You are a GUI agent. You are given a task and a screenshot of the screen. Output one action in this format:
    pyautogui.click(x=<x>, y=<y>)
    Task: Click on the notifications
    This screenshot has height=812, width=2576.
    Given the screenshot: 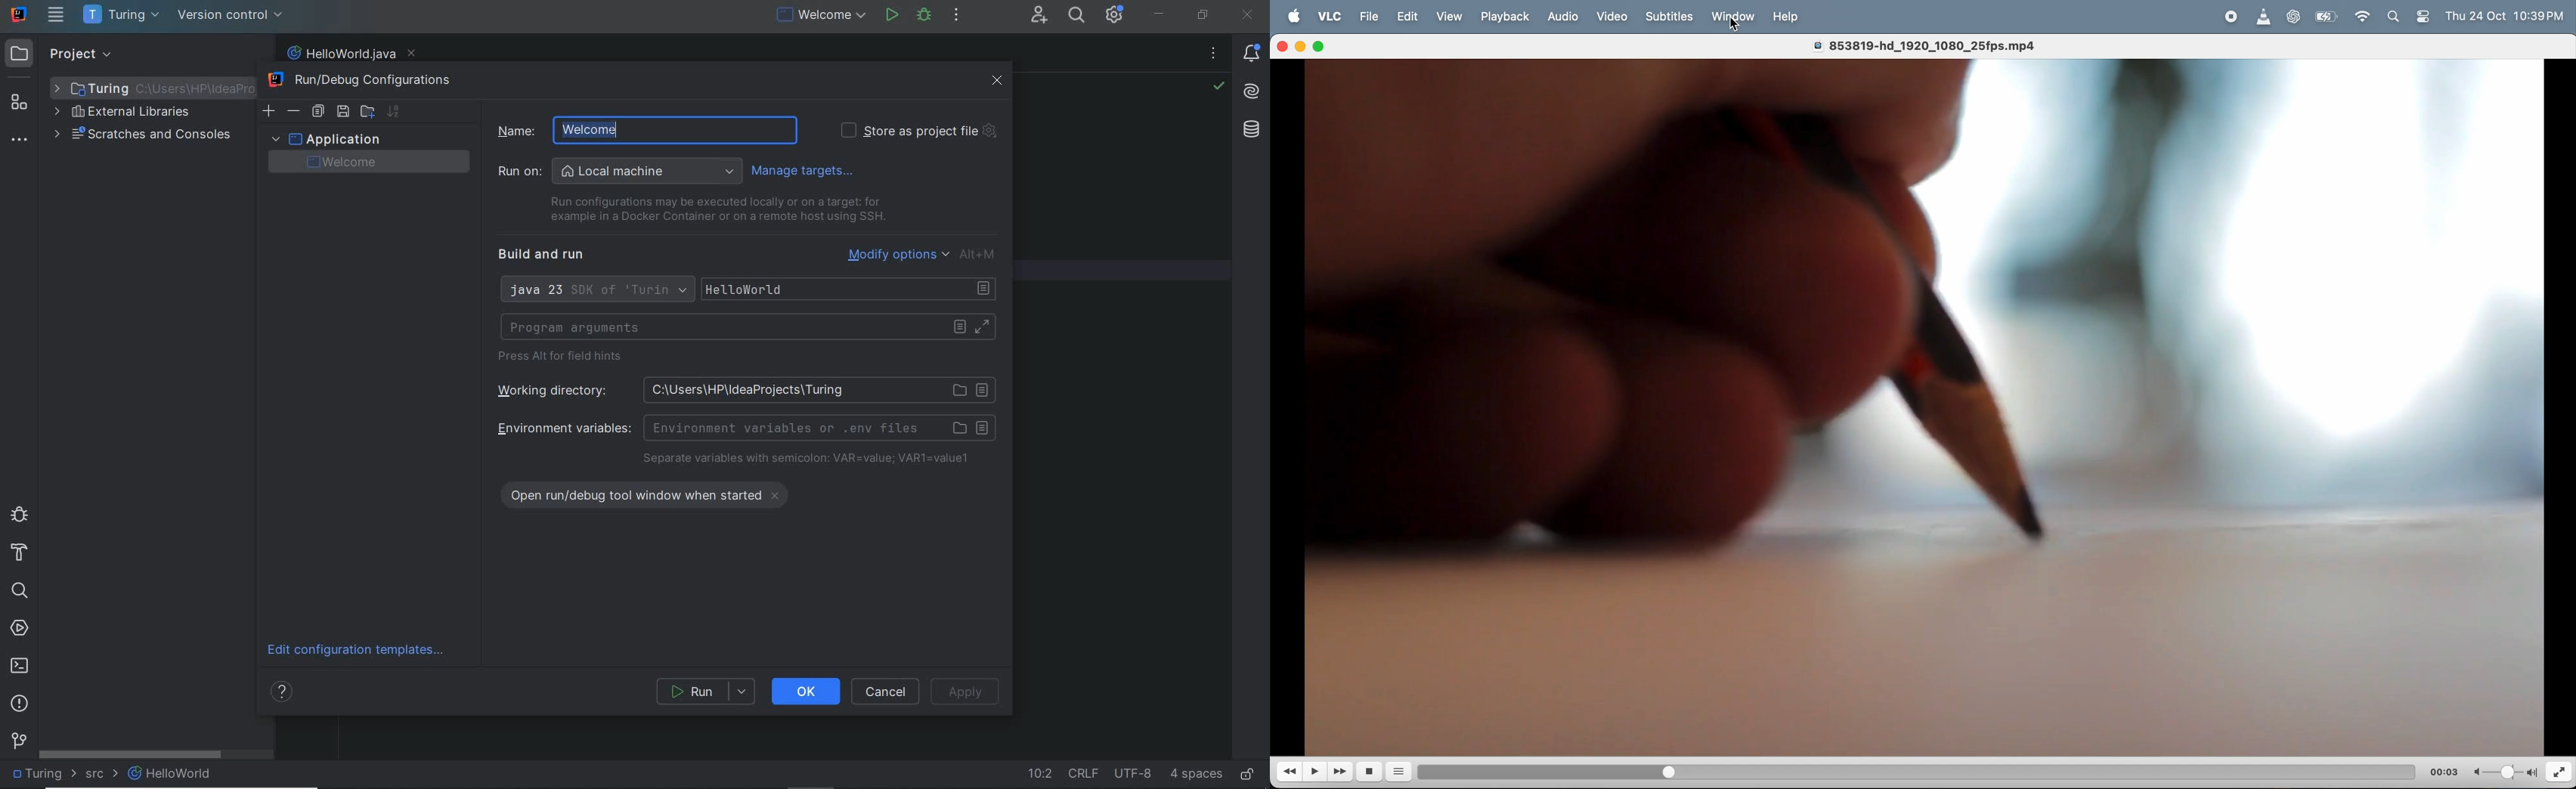 What is the action you would take?
    pyautogui.click(x=1254, y=54)
    